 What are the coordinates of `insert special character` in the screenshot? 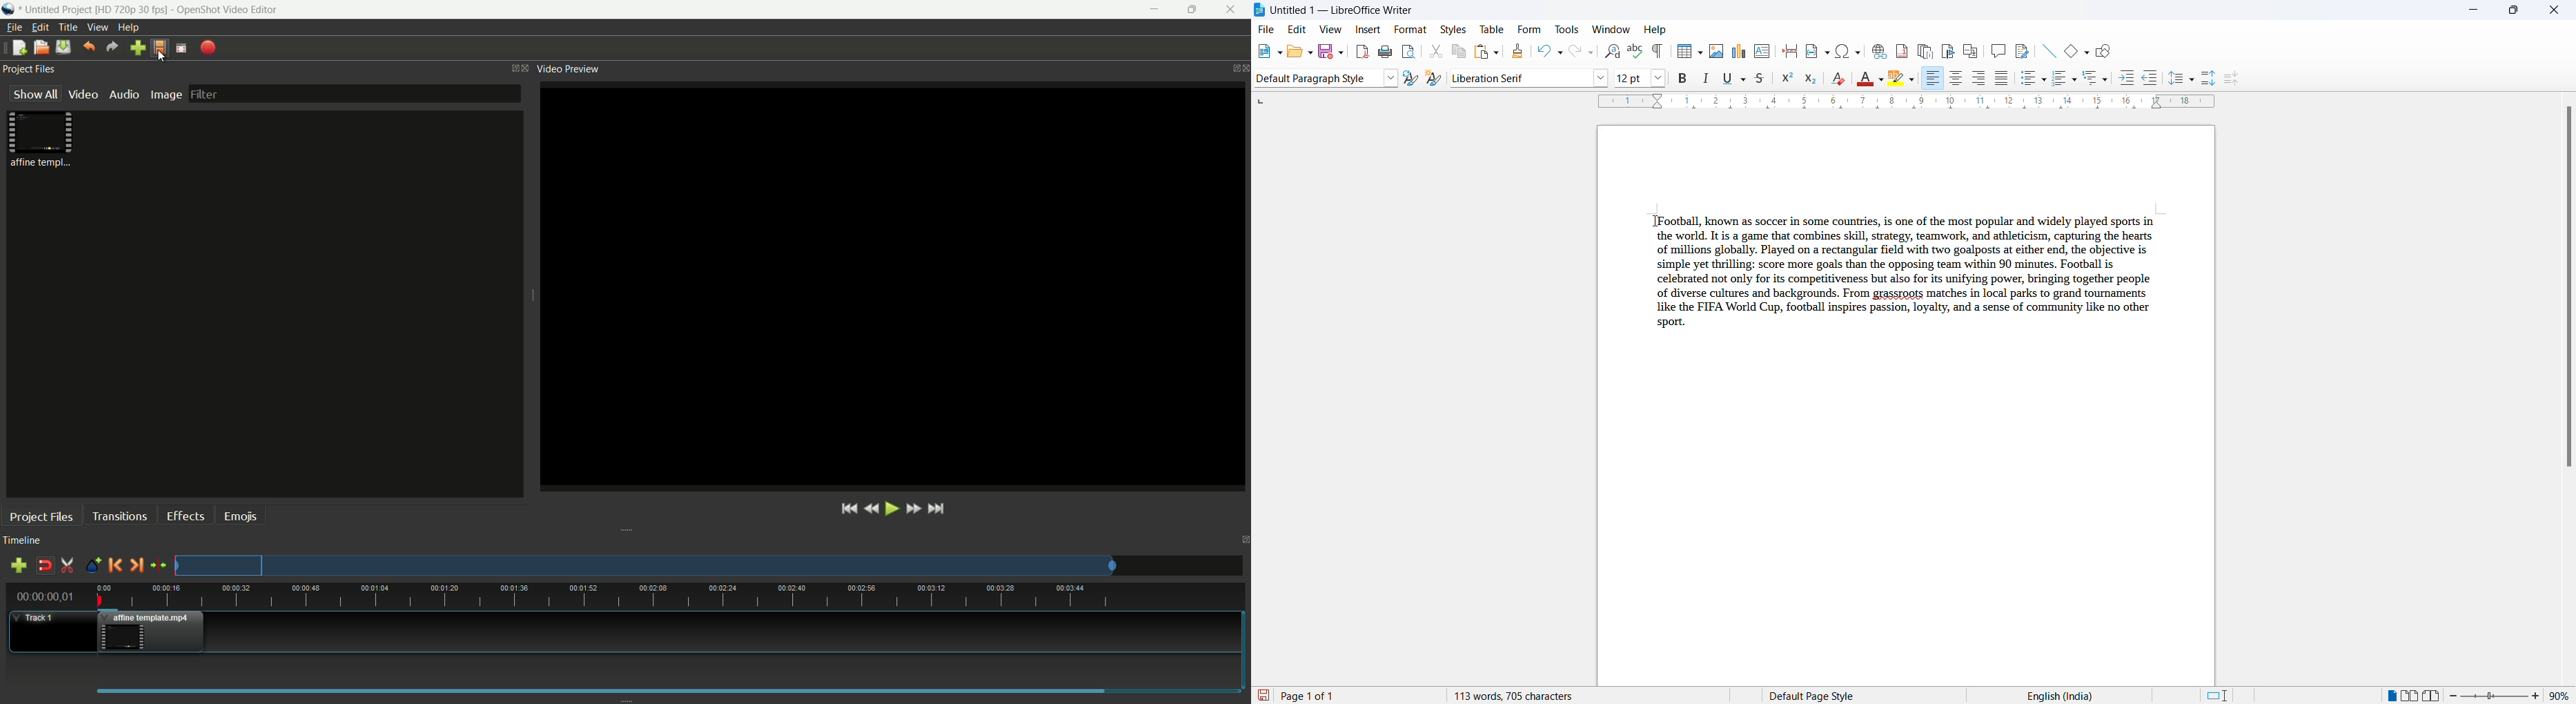 It's located at (1849, 53).